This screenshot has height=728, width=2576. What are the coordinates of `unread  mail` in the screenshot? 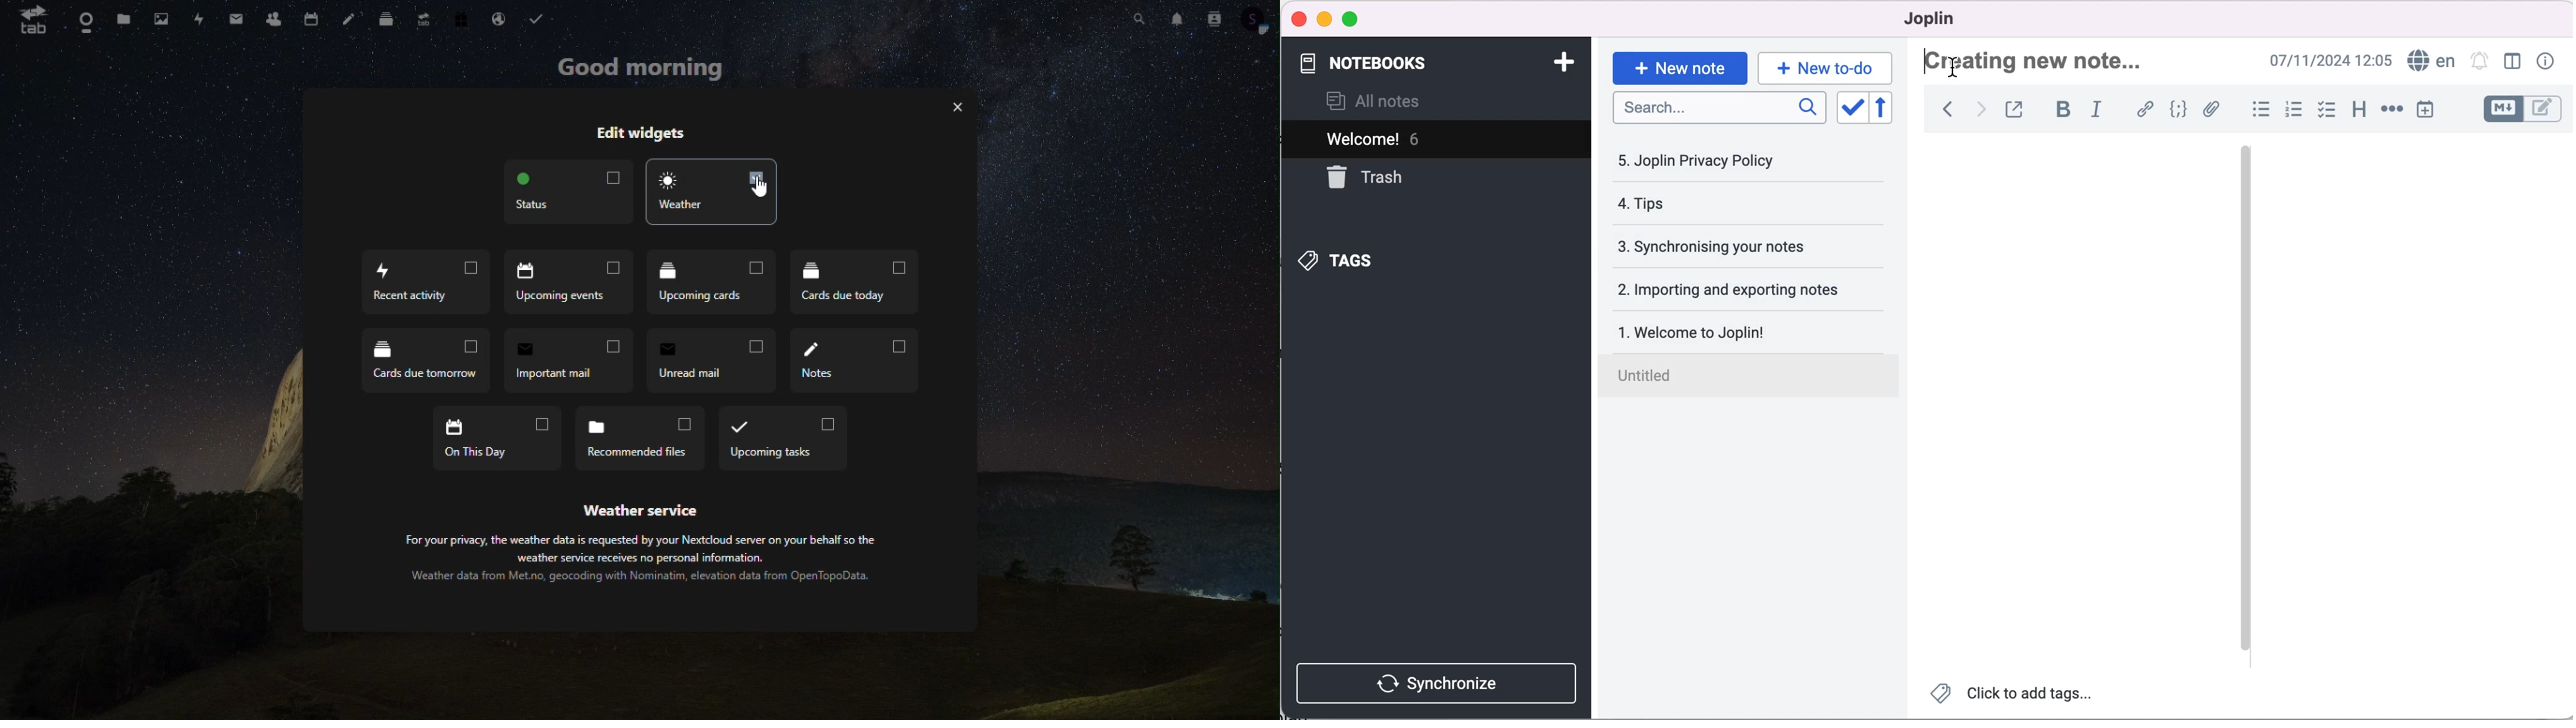 It's located at (715, 360).